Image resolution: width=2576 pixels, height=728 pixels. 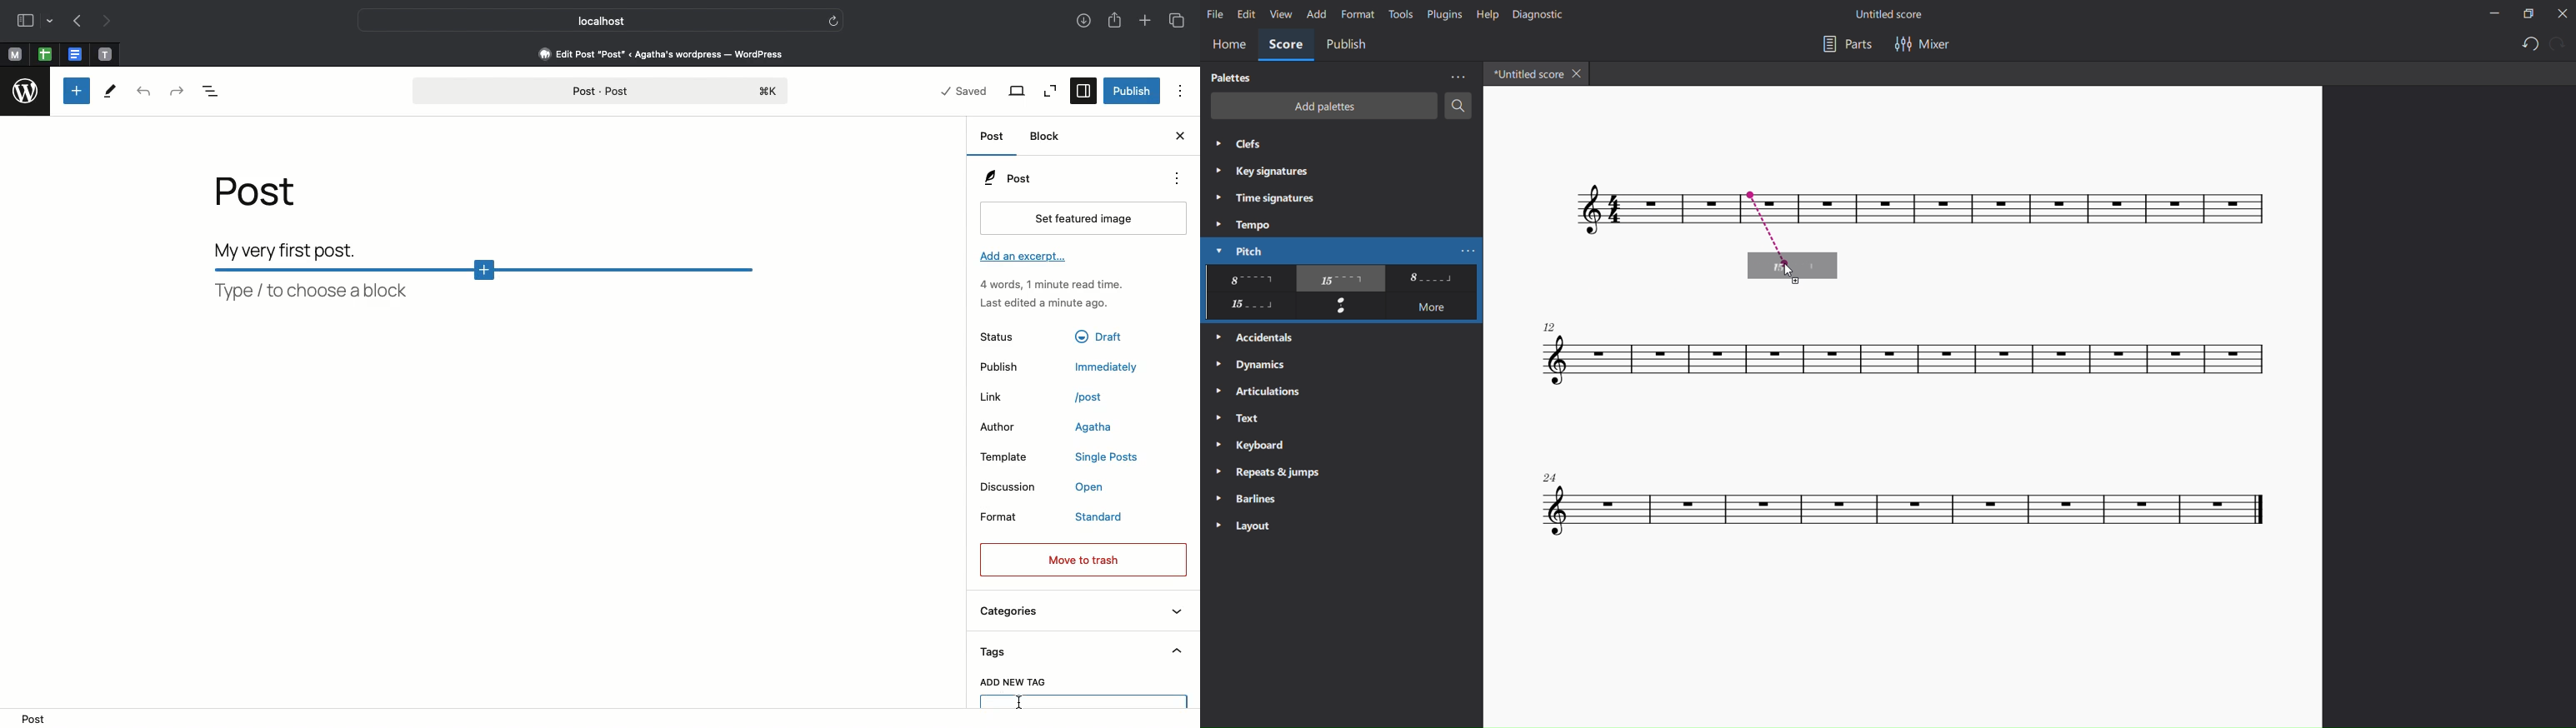 I want to click on Move to trash, so click(x=1085, y=559).